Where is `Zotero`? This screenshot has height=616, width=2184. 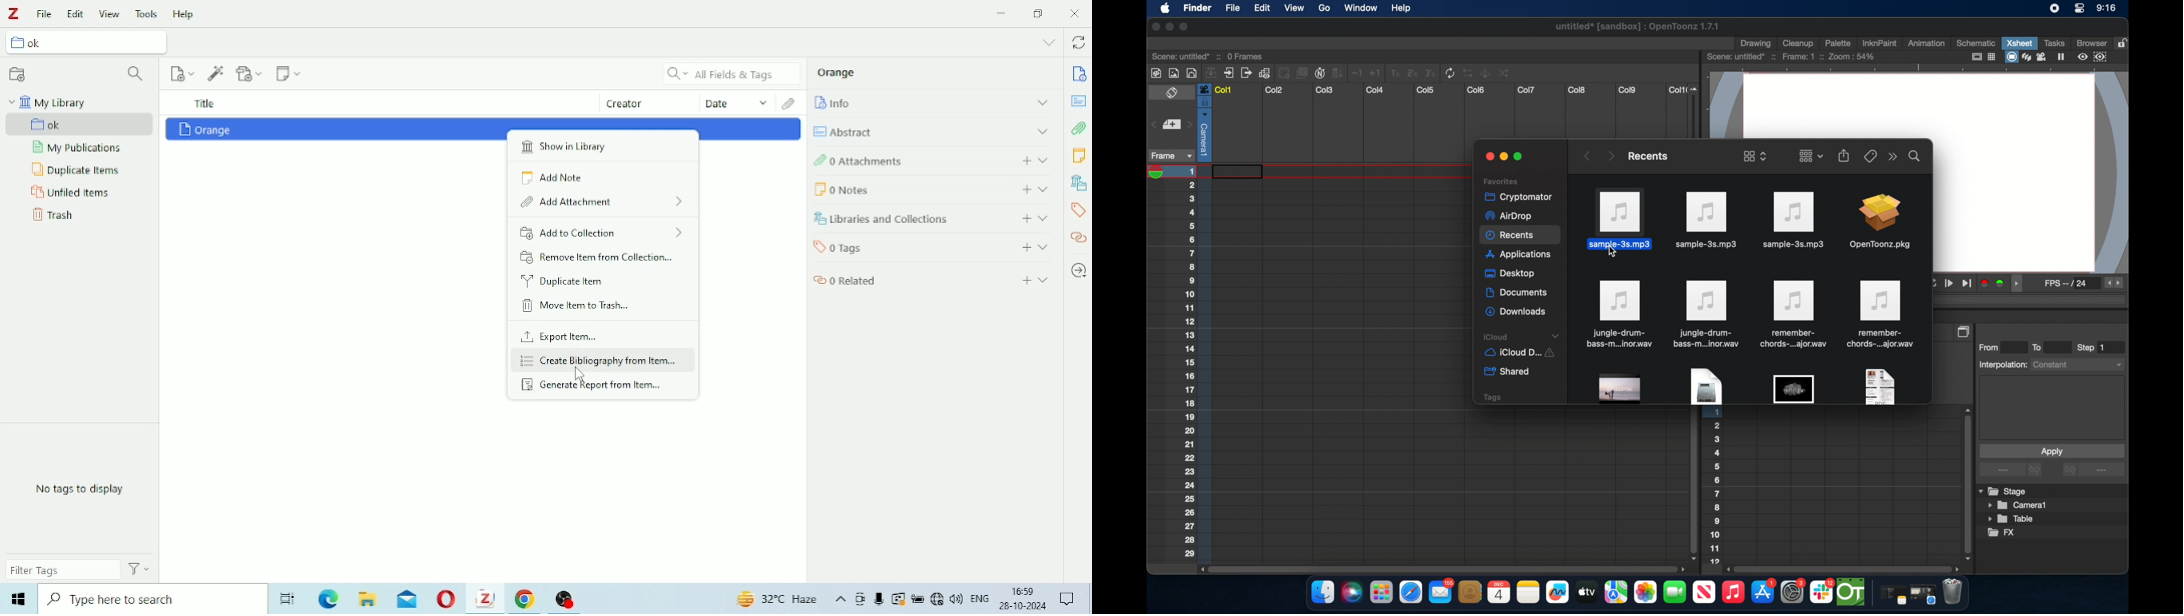
Zotero is located at coordinates (485, 598).